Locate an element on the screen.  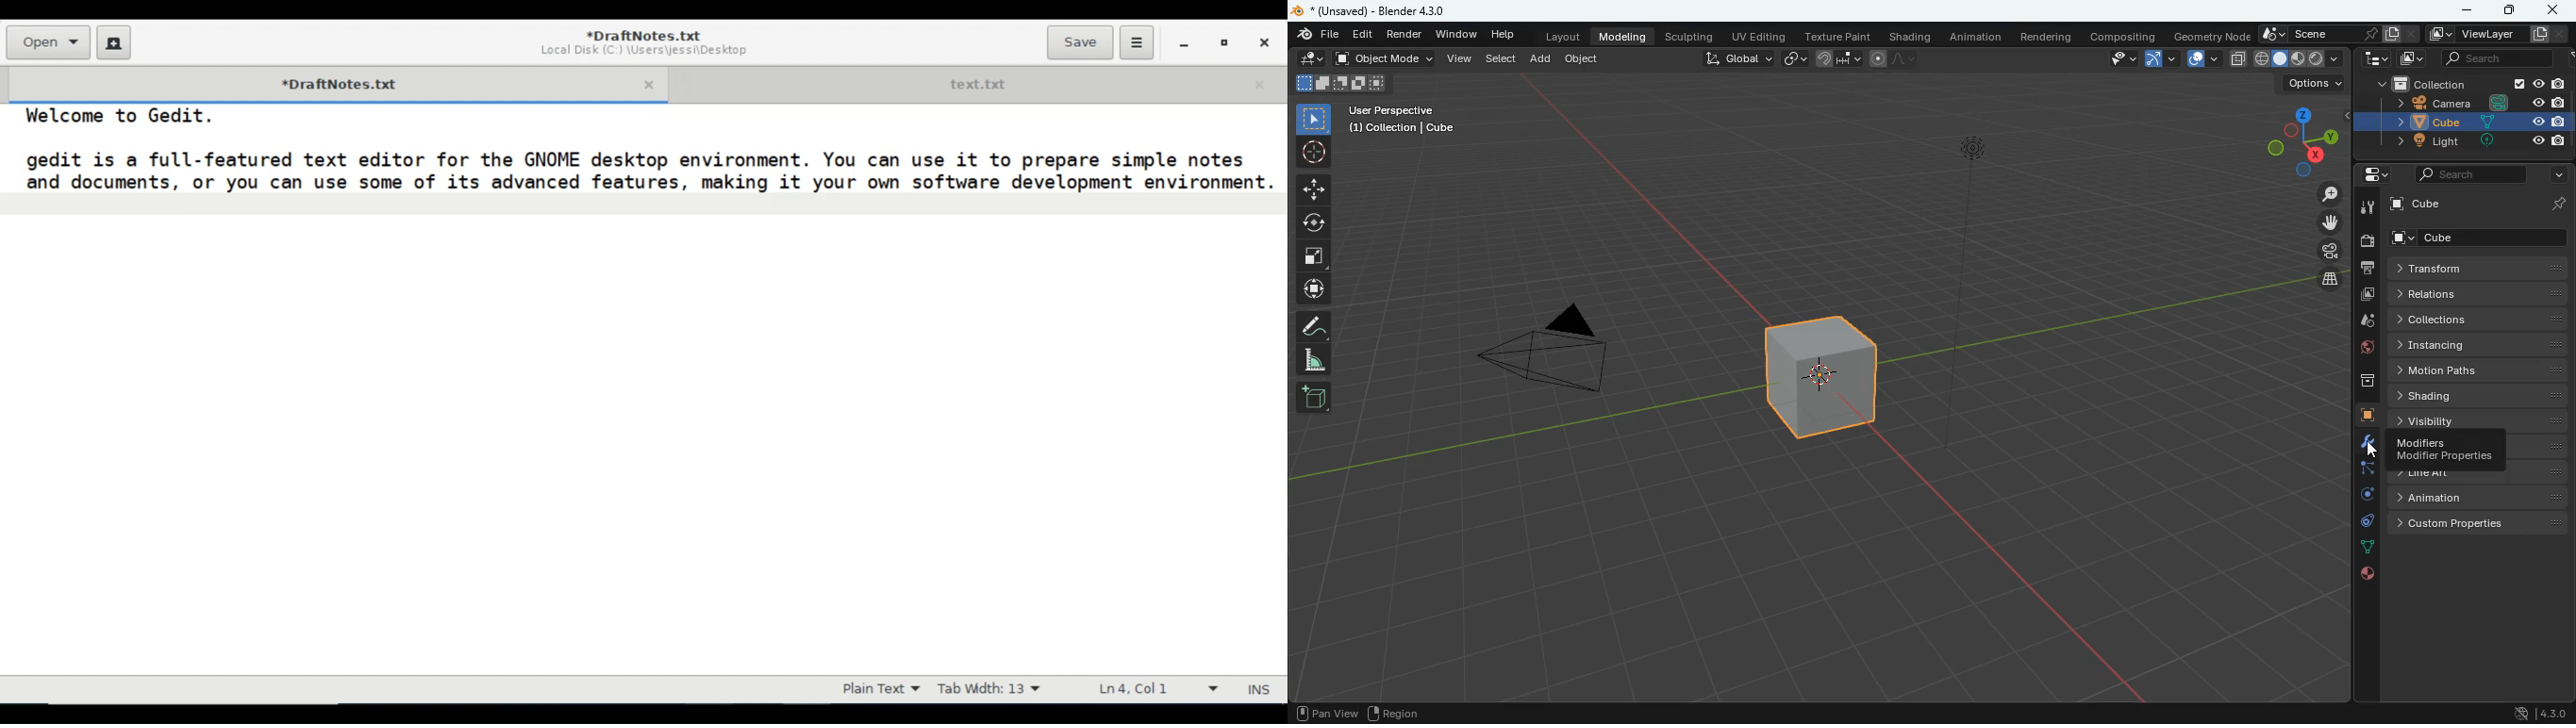
overlap is located at coordinates (2199, 59).